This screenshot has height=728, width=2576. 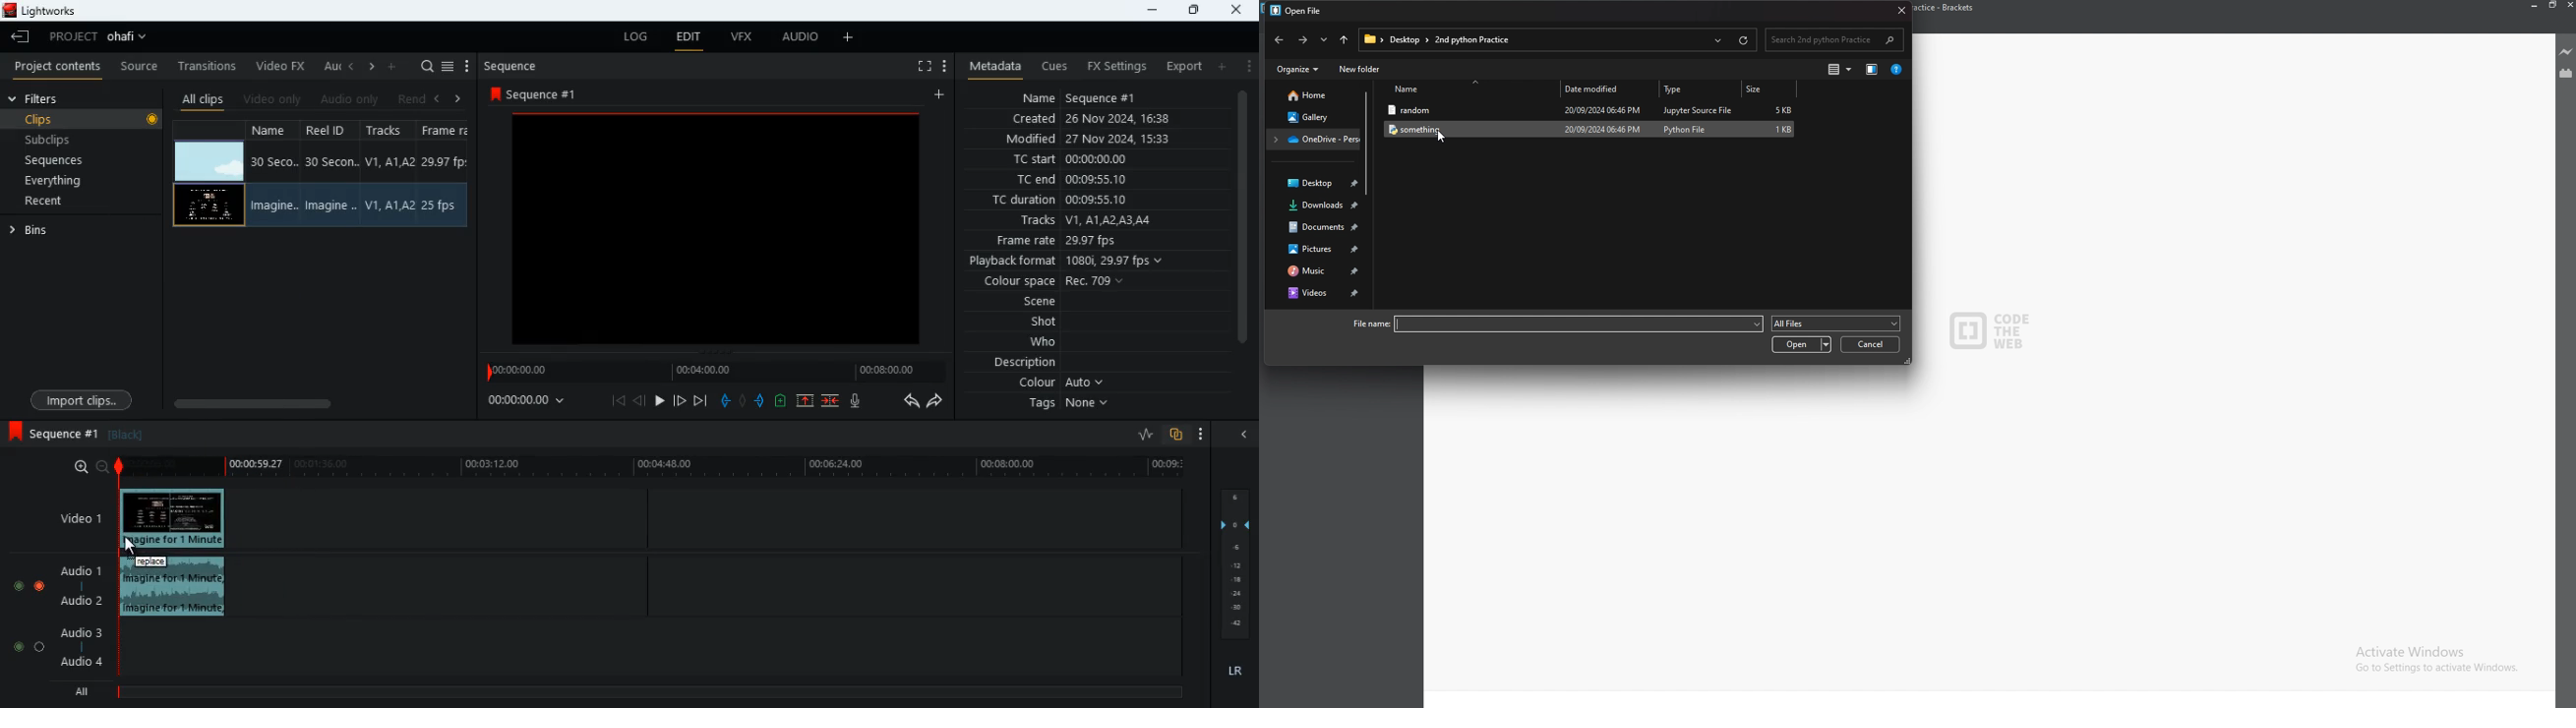 What do you see at coordinates (128, 436) in the screenshot?
I see `black` at bounding box center [128, 436].